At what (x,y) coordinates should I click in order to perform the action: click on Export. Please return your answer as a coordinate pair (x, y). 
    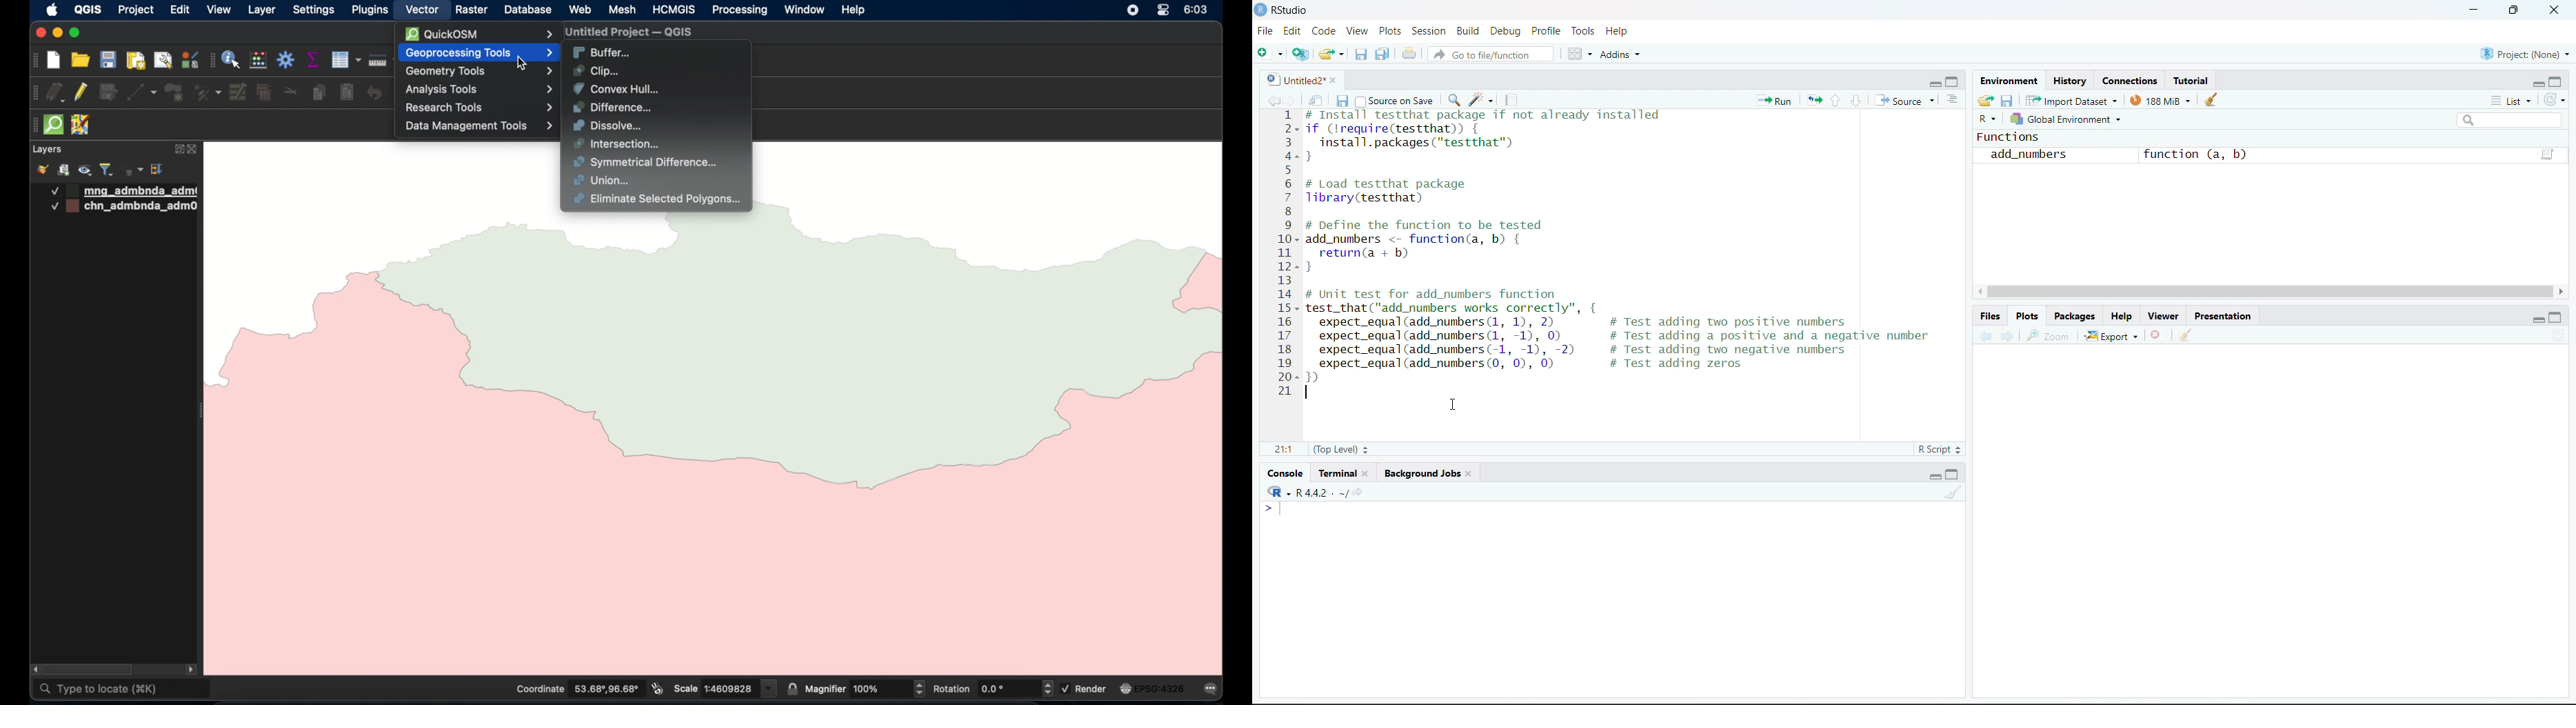
    Looking at the image, I should click on (2113, 336).